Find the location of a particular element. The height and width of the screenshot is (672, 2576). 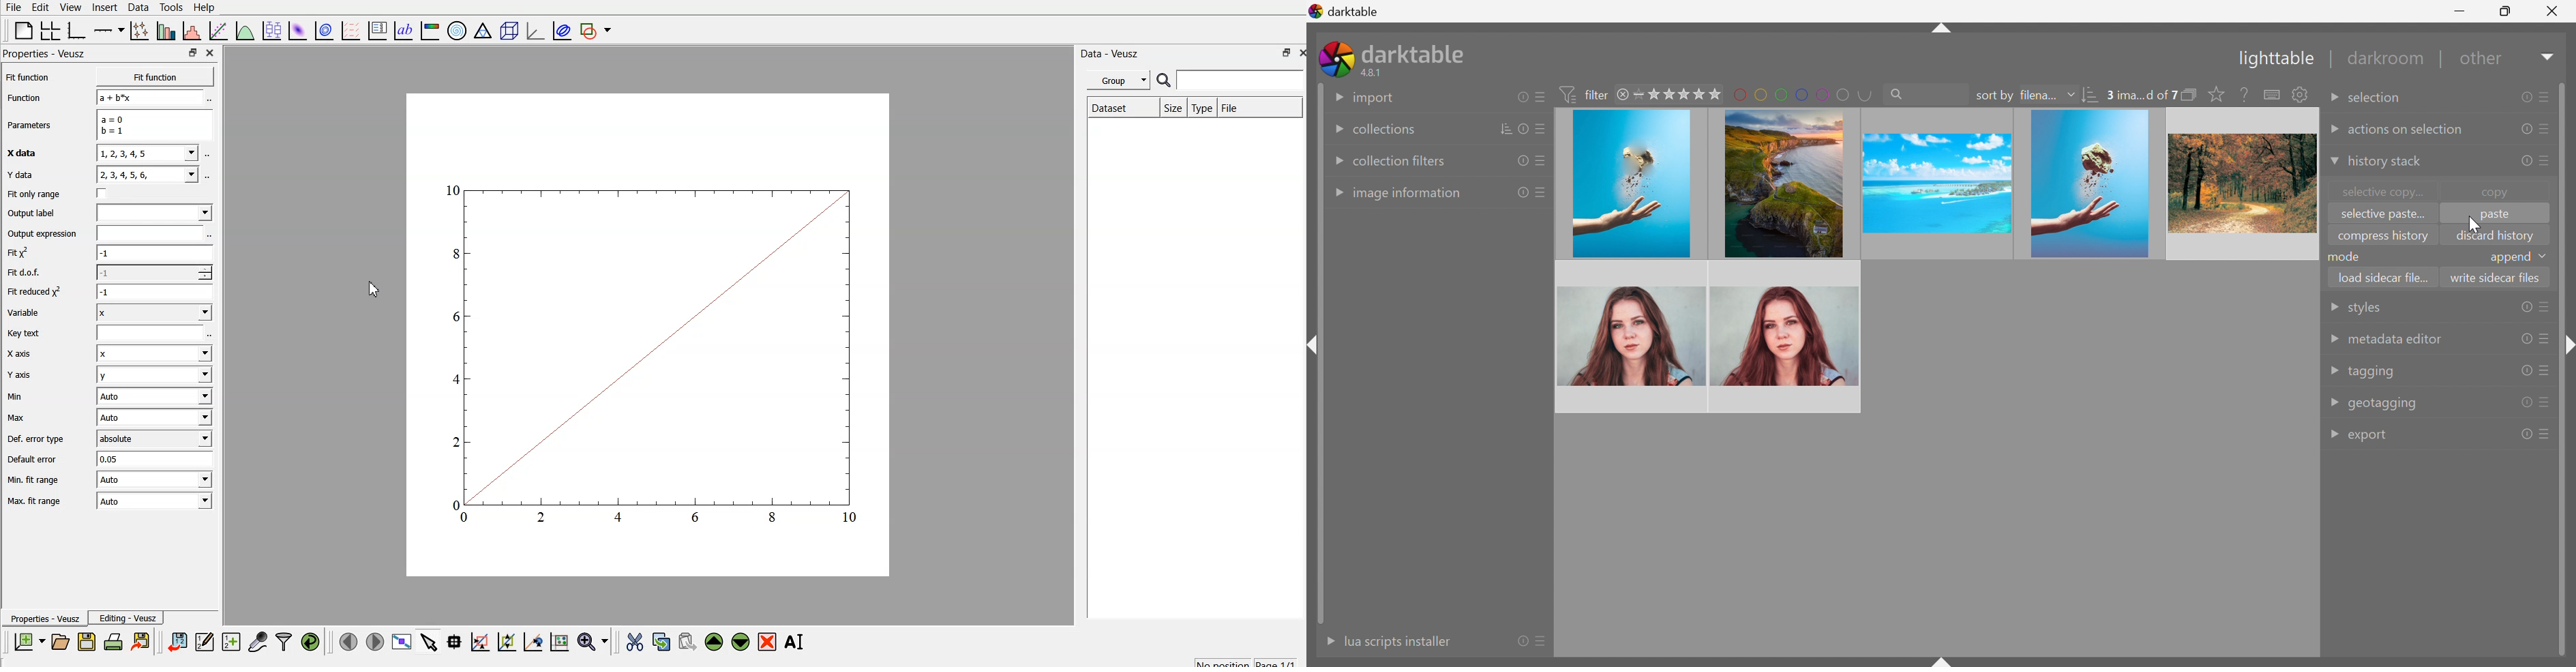

reset is located at coordinates (1522, 193).